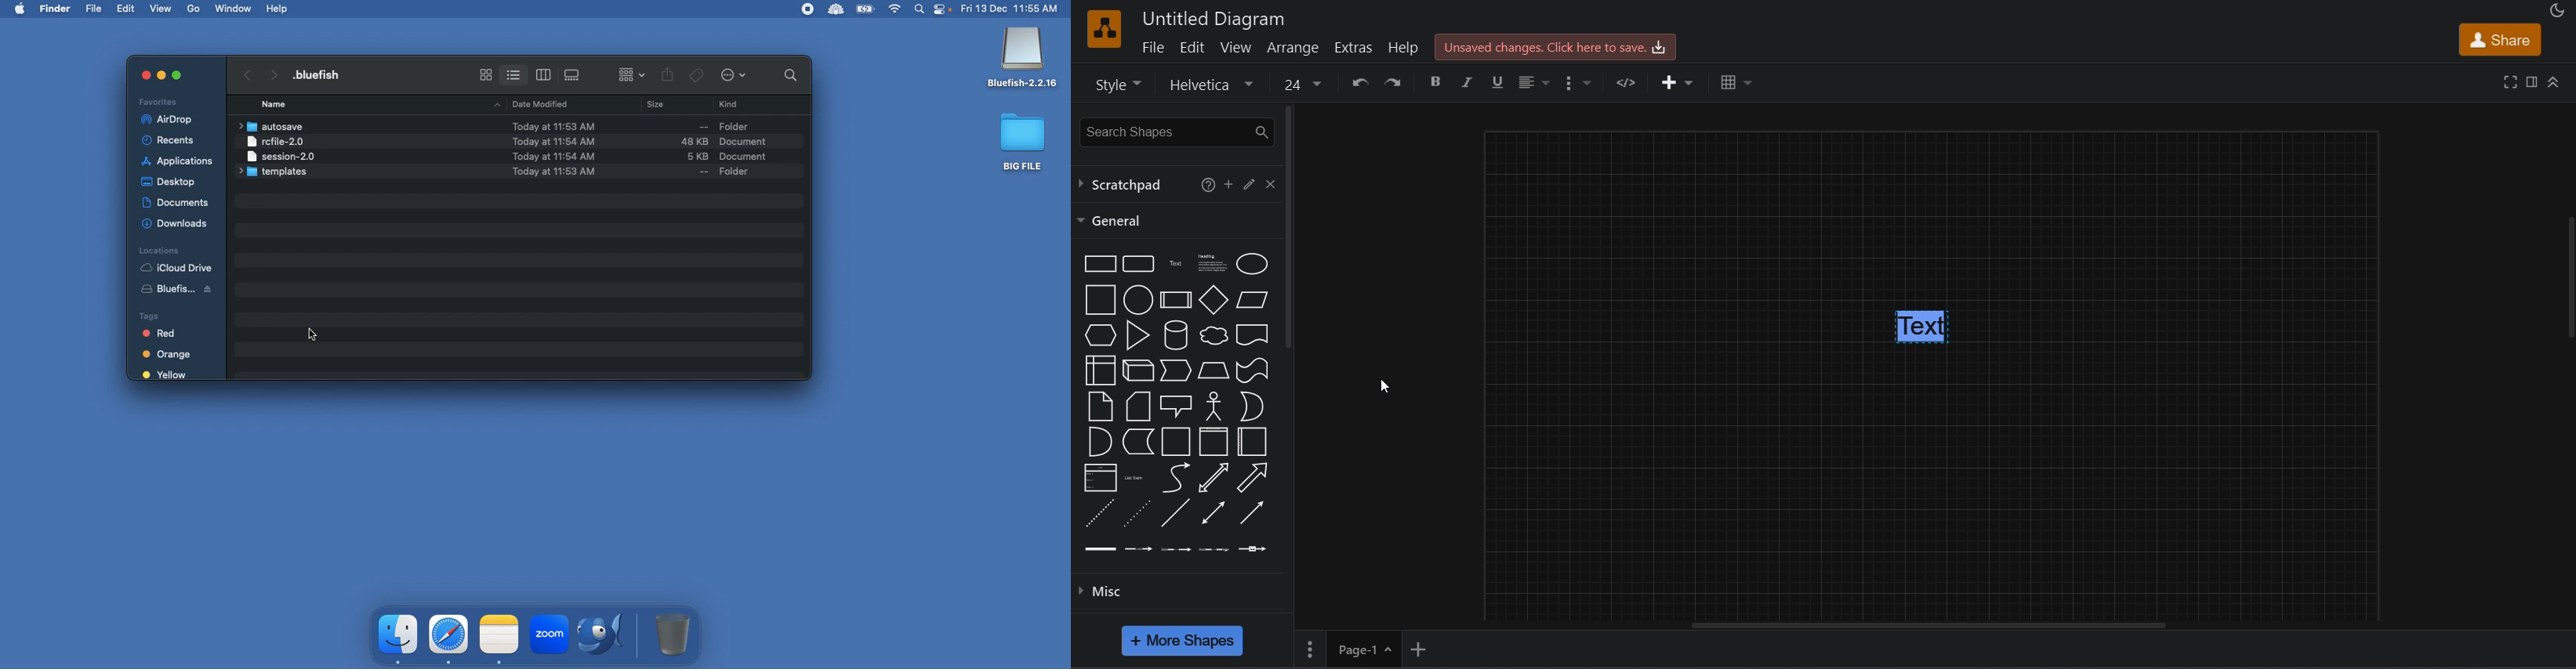  I want to click on Rectangle, so click(1100, 263).